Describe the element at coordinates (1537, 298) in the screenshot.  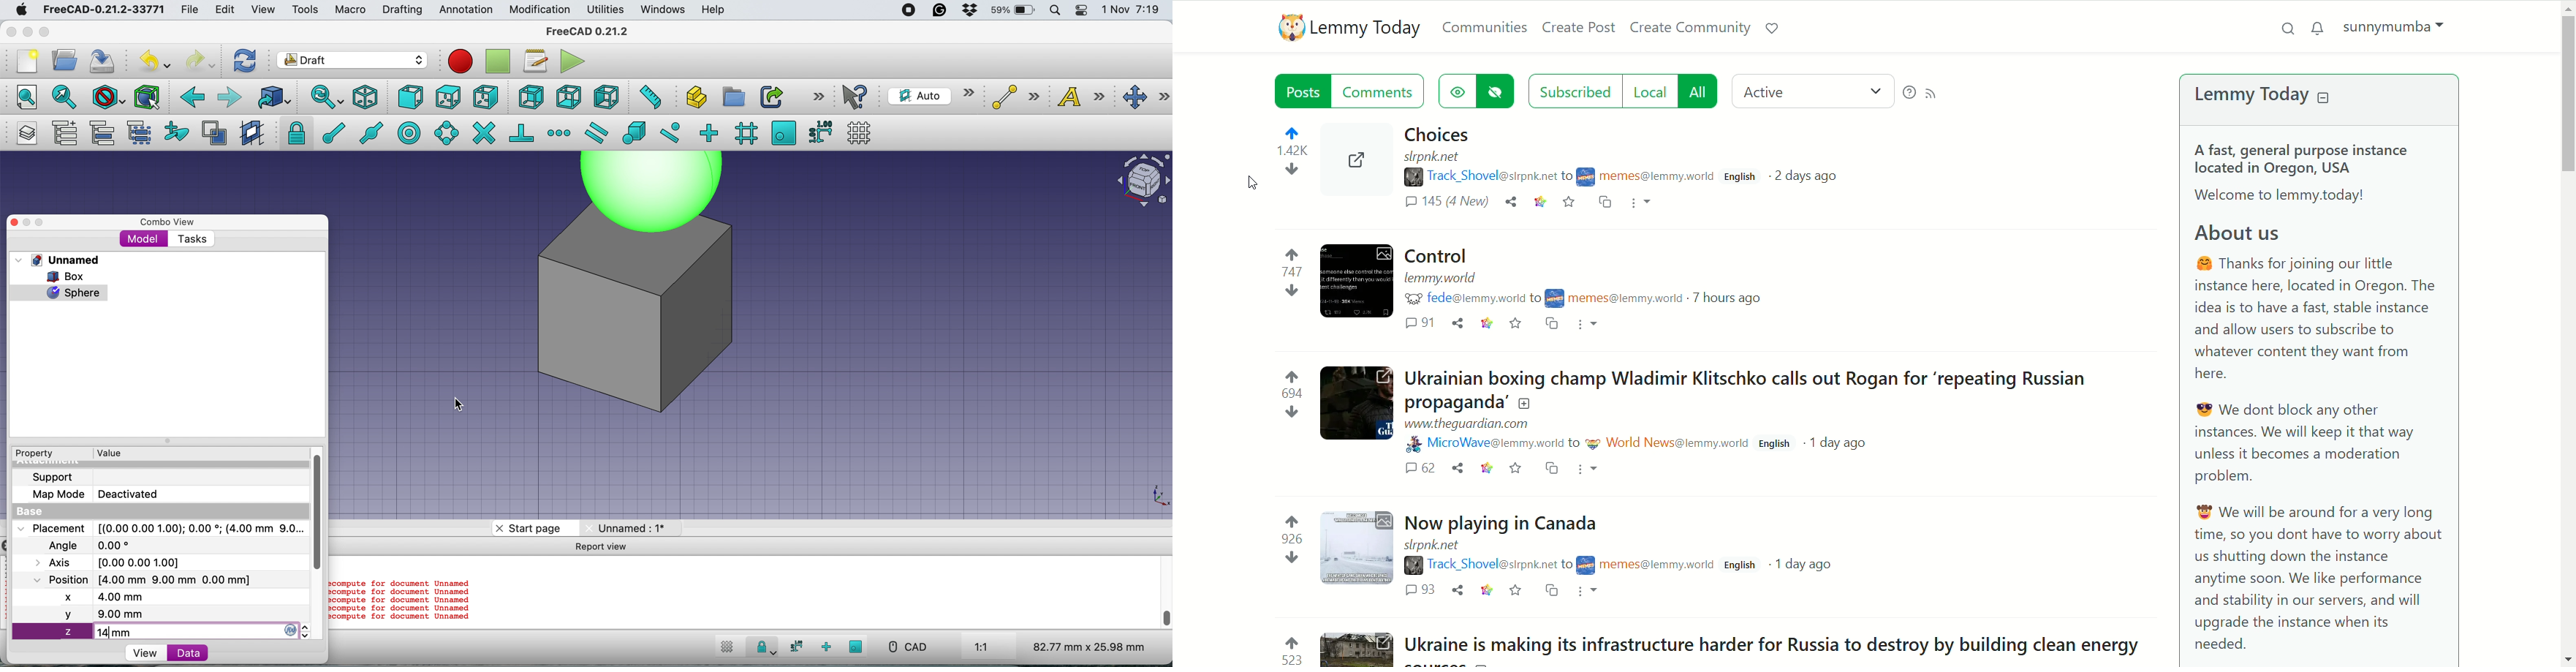
I see `to` at that location.